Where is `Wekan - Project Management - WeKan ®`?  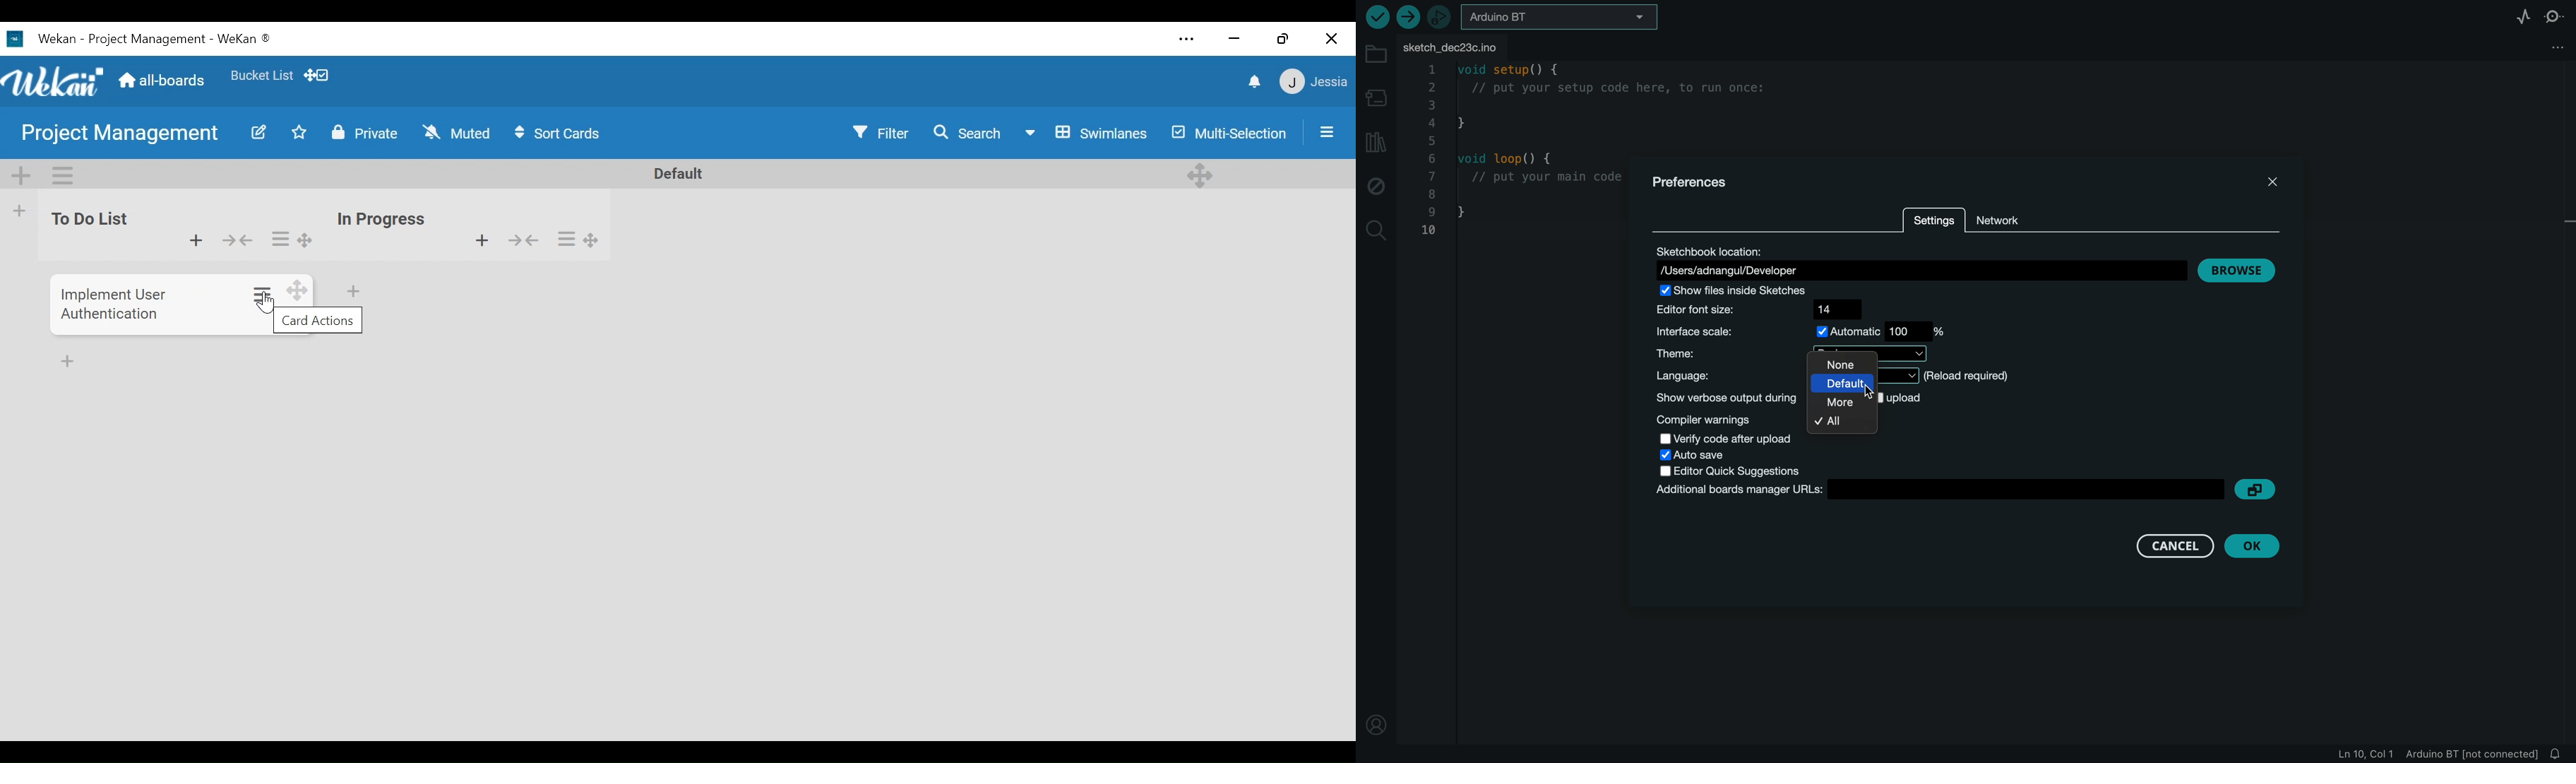
Wekan - Project Management - WeKan ® is located at coordinates (157, 40).